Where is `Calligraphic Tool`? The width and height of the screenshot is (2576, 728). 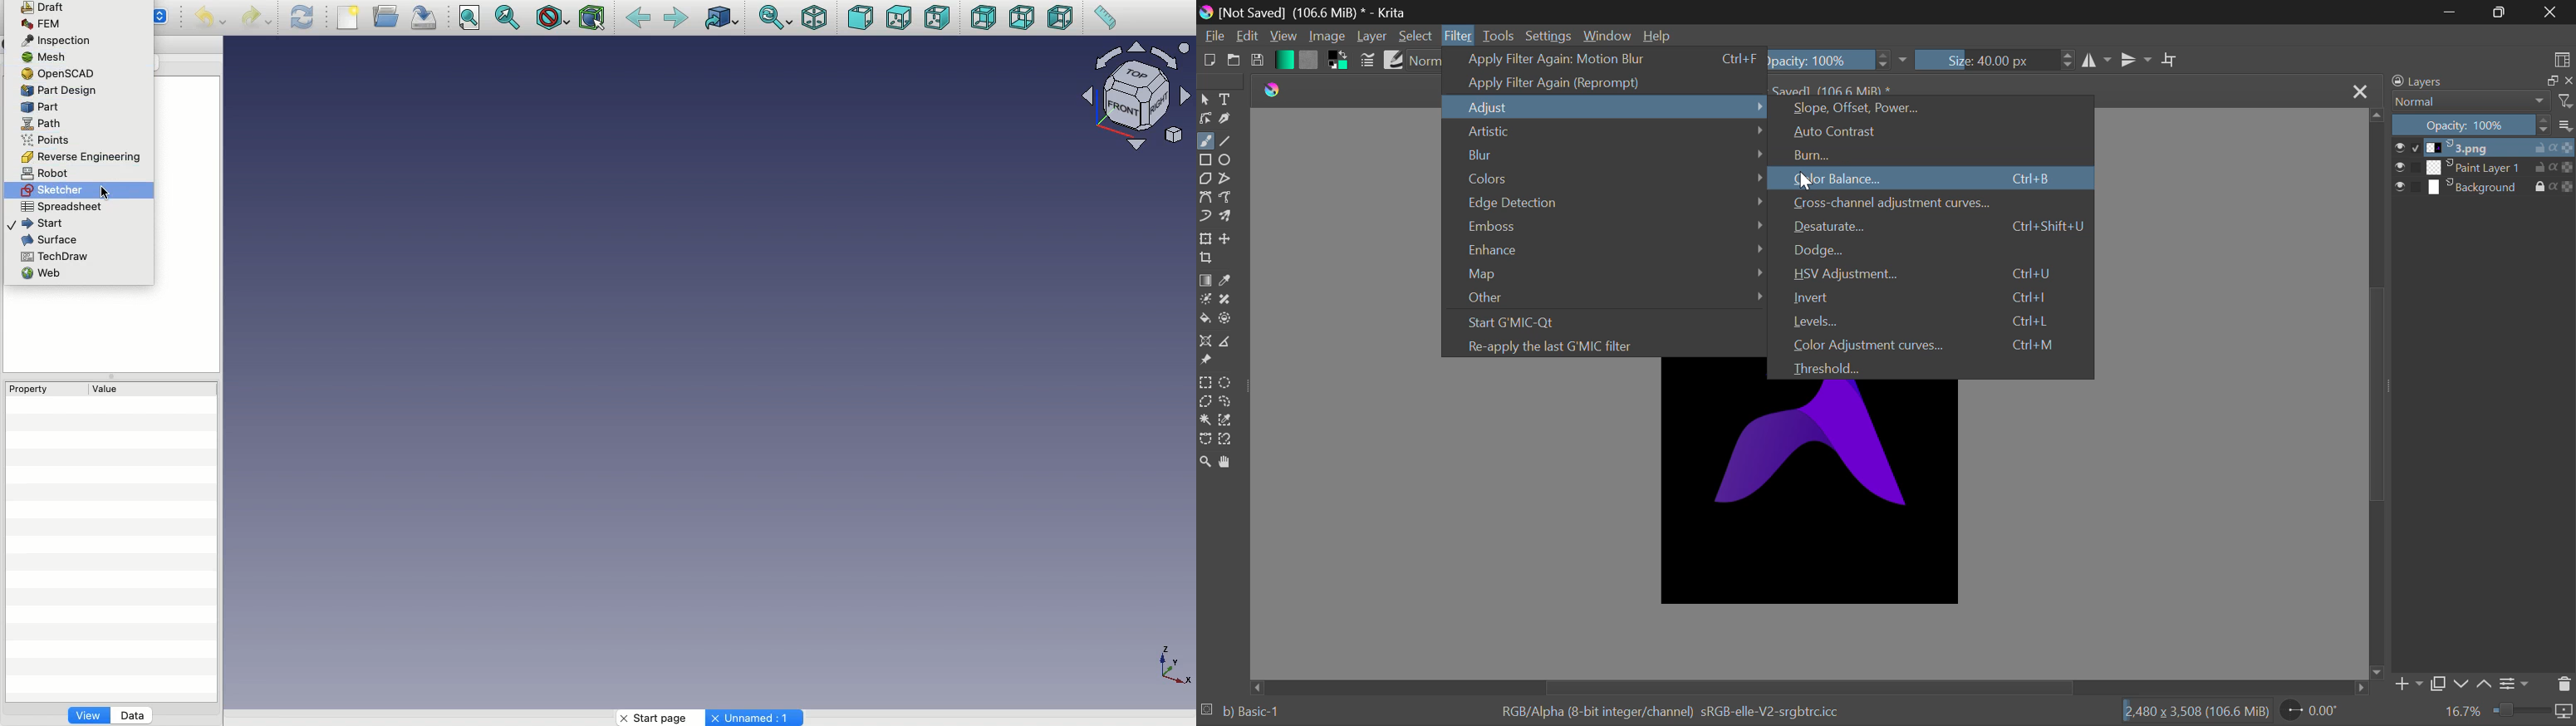
Calligraphic Tool is located at coordinates (1226, 120).